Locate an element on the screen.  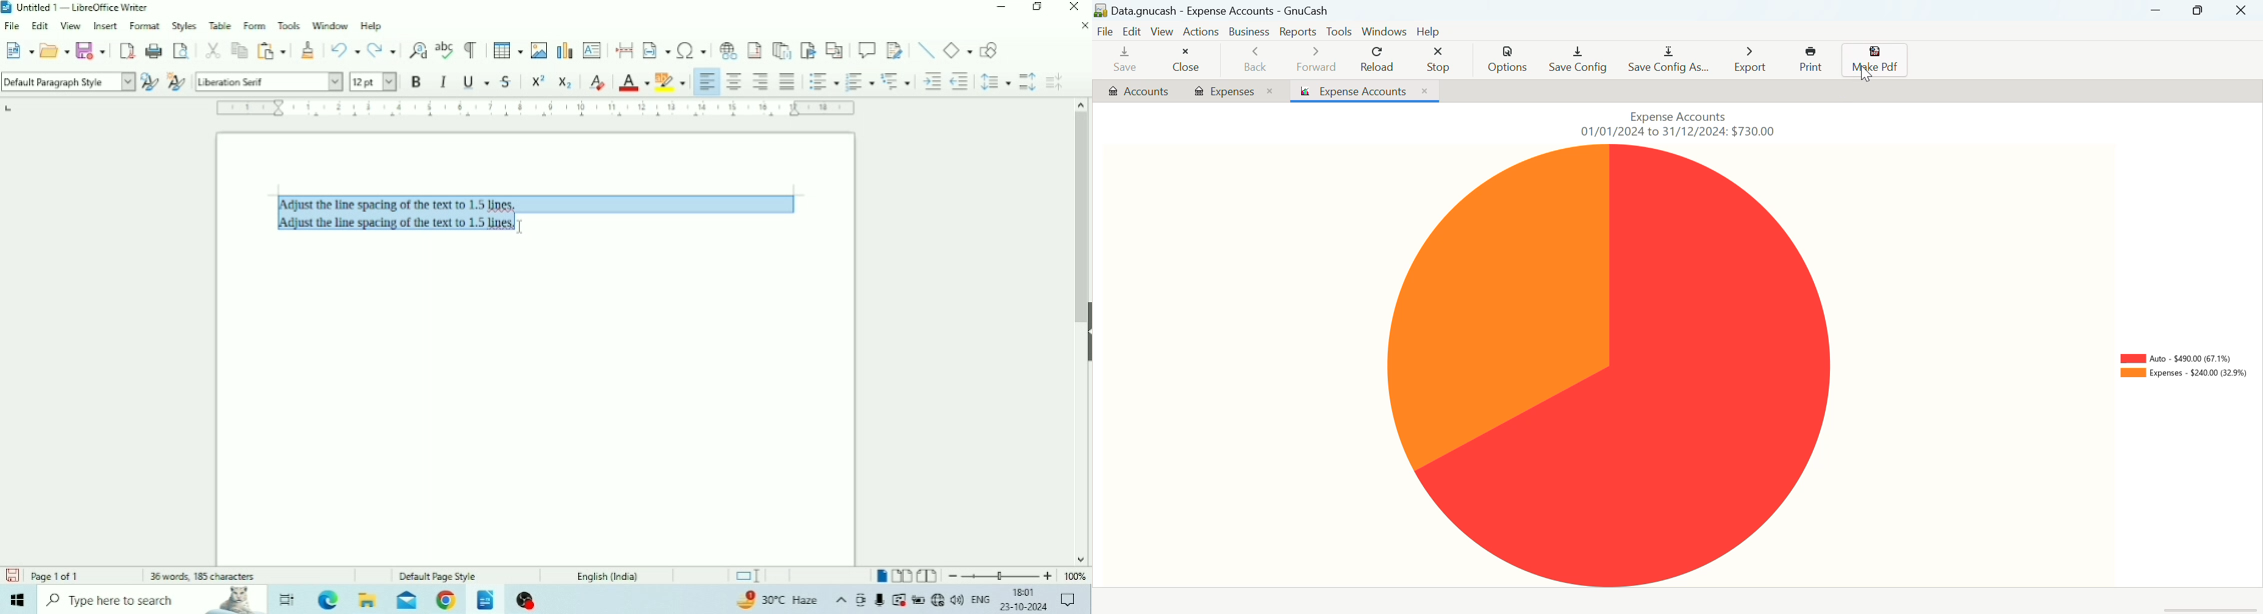
Save Config As is located at coordinates (1670, 60).